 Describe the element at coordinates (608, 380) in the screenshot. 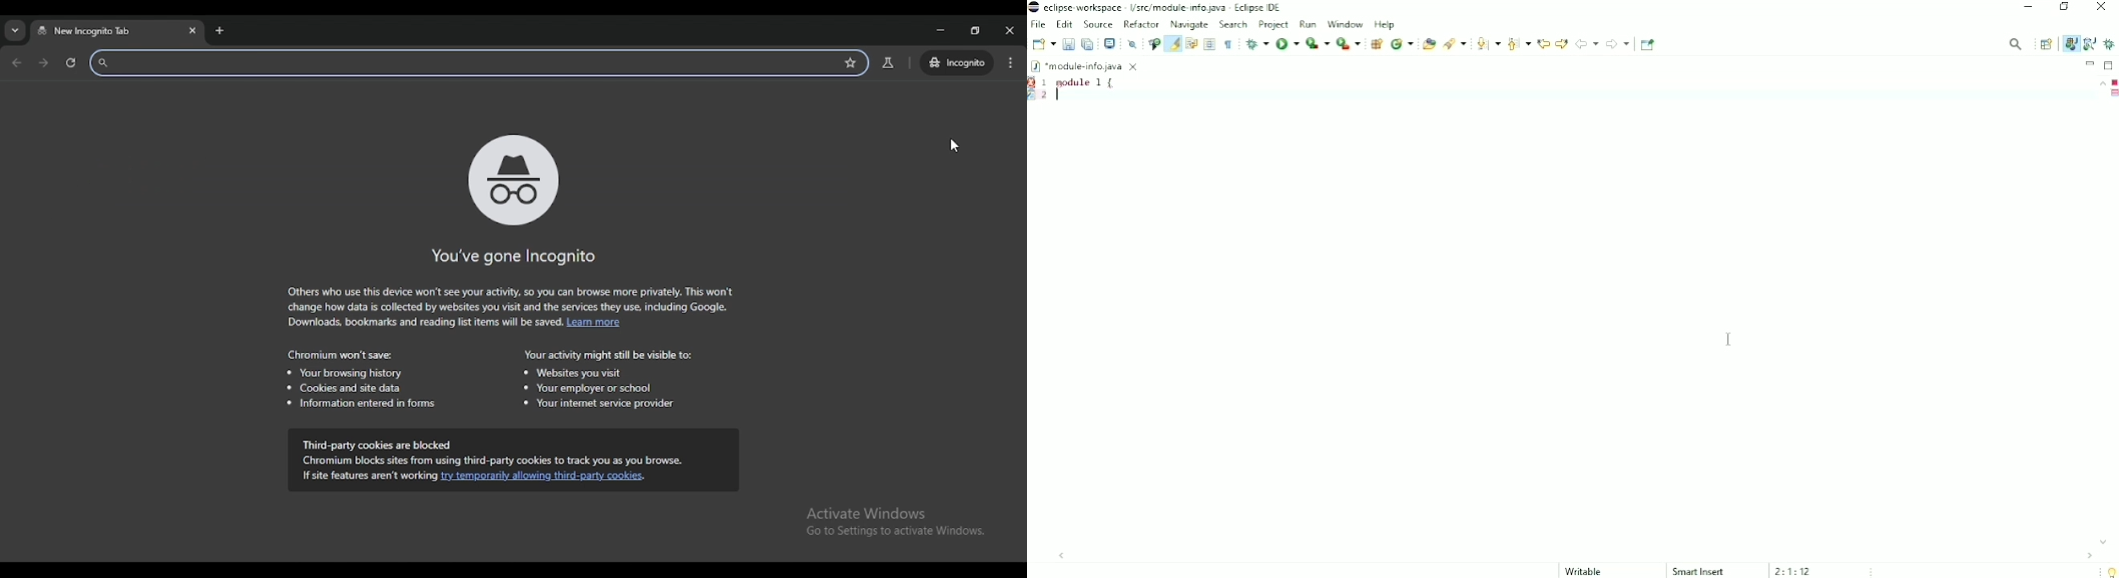

I see `your activity might still be visible to: websites you visit, your employer or school, your internet service provider` at that location.